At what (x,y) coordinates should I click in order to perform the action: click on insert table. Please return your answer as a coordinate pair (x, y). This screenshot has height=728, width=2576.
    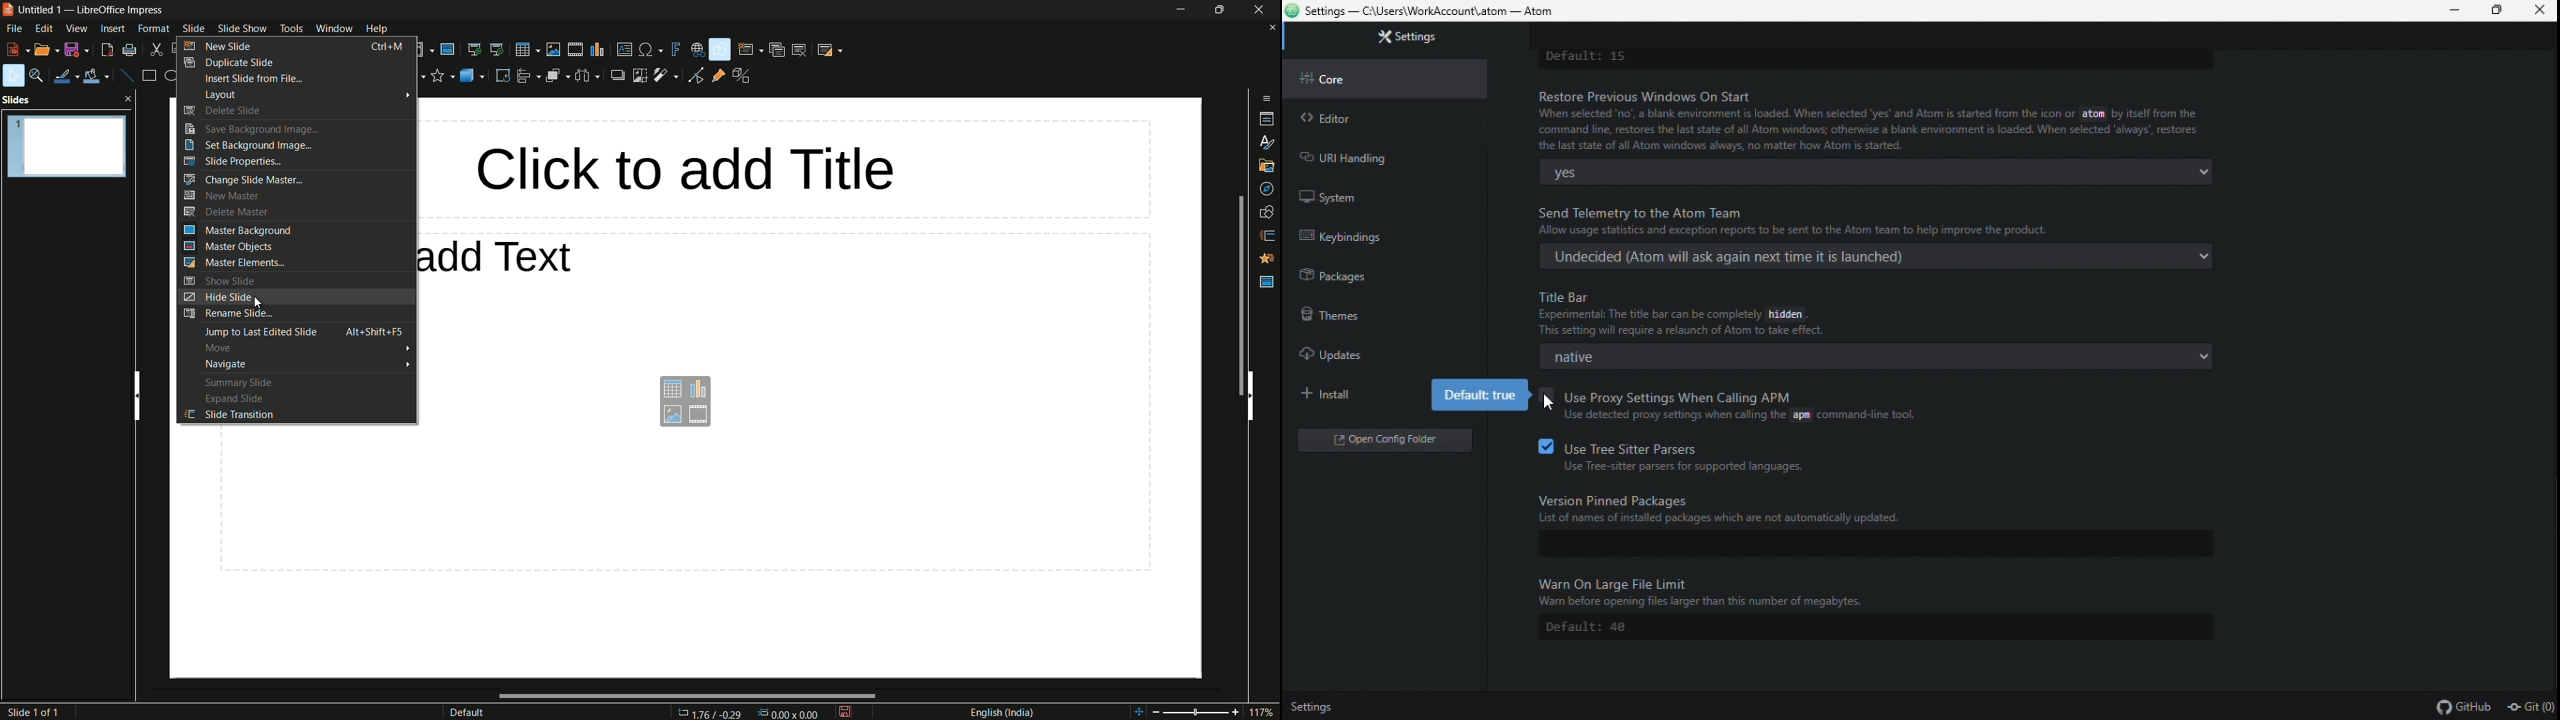
    Looking at the image, I should click on (673, 389).